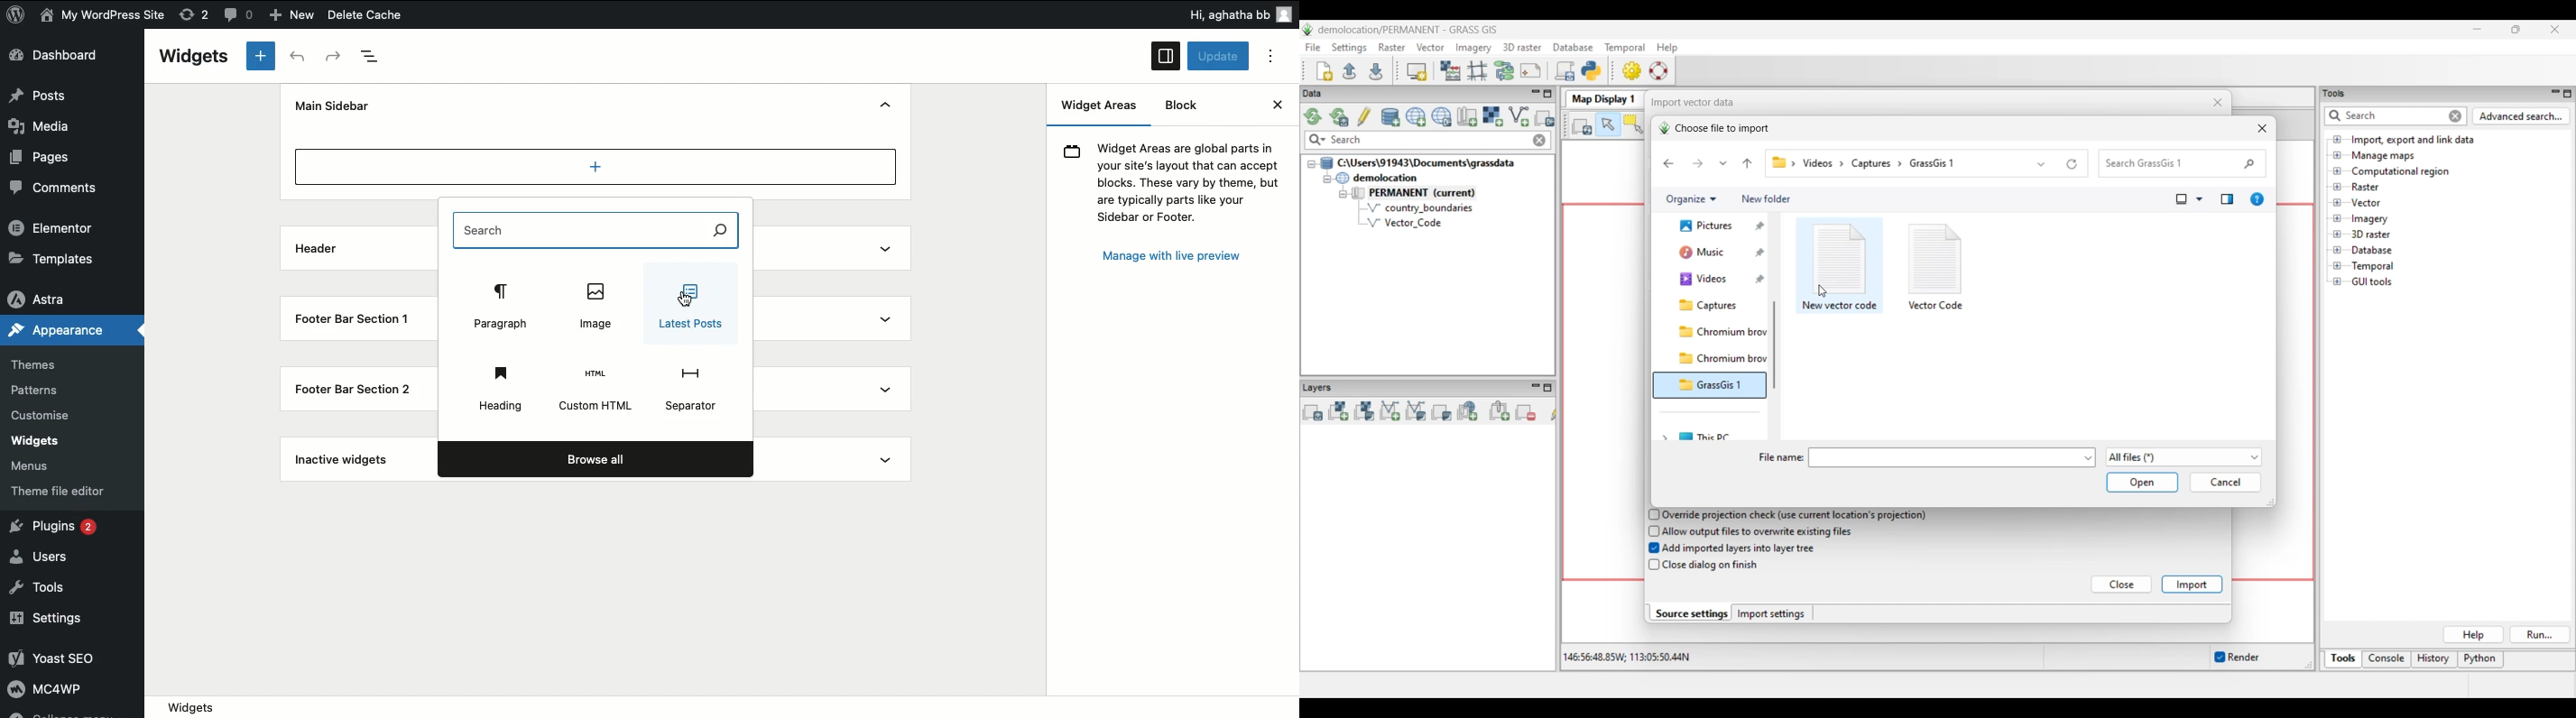 The width and height of the screenshot is (2576, 728). Describe the element at coordinates (41, 157) in the screenshot. I see `Pages` at that location.